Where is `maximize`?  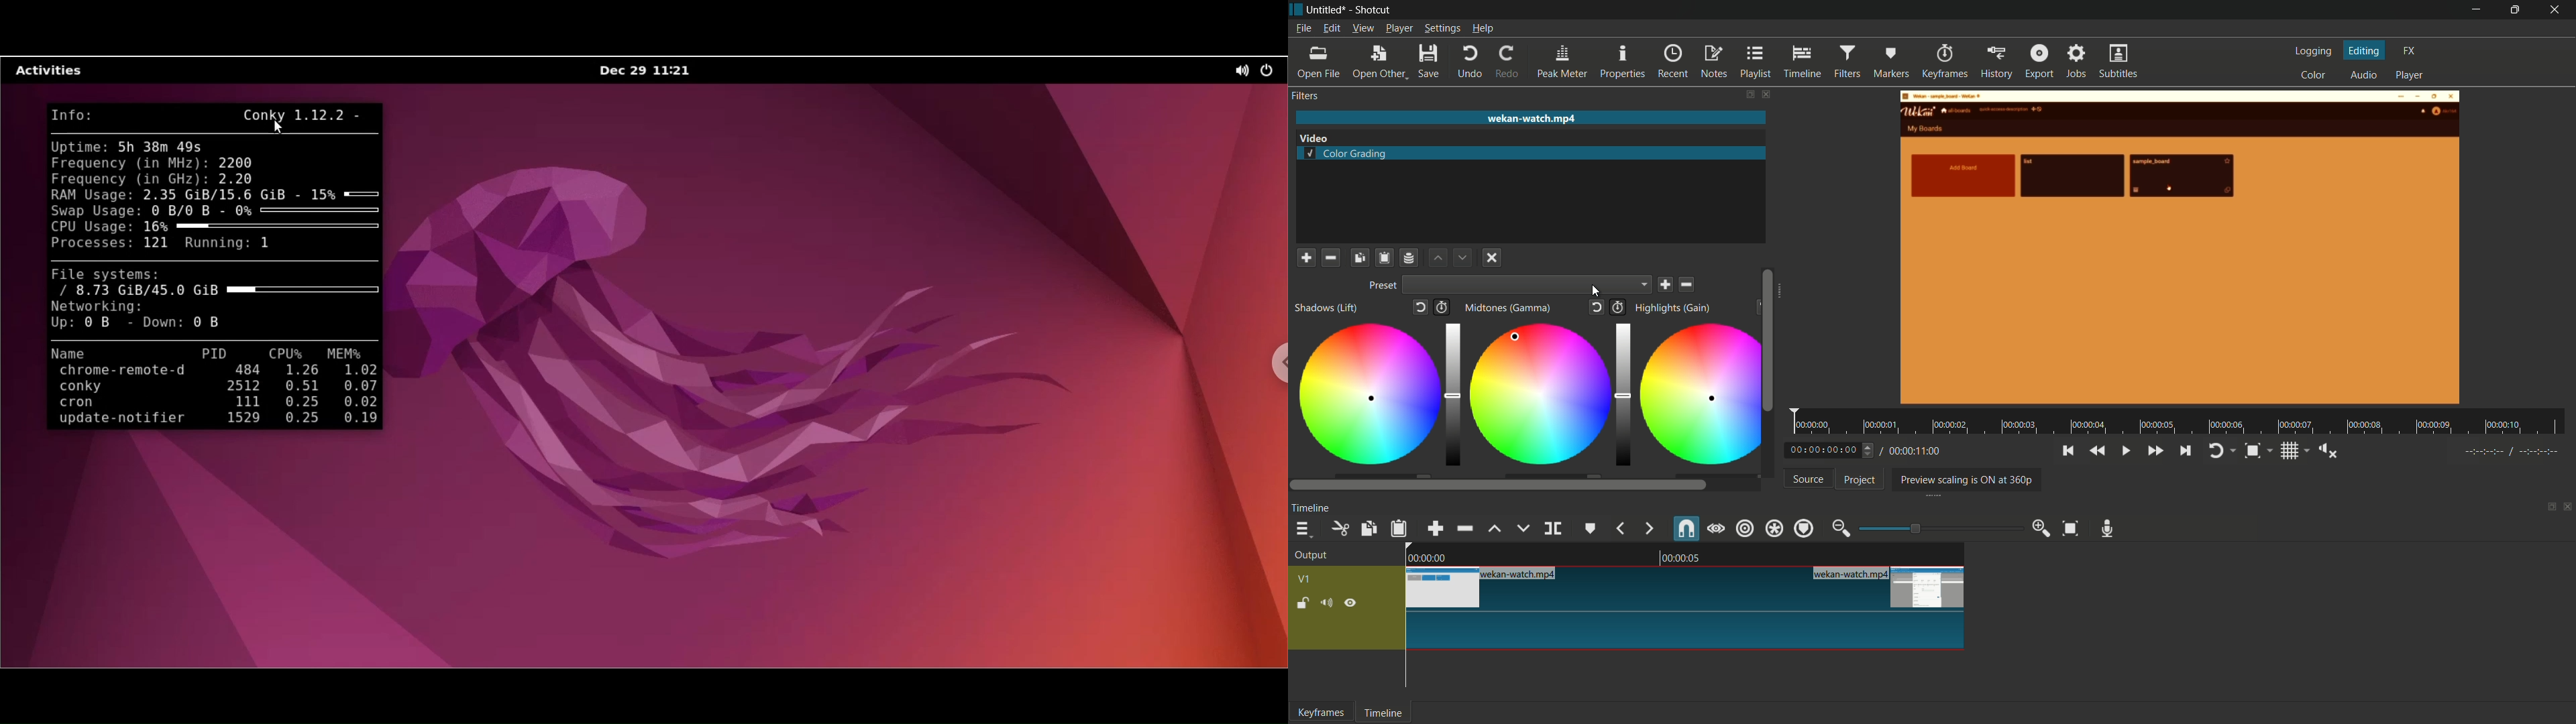
maximize is located at coordinates (2516, 10).